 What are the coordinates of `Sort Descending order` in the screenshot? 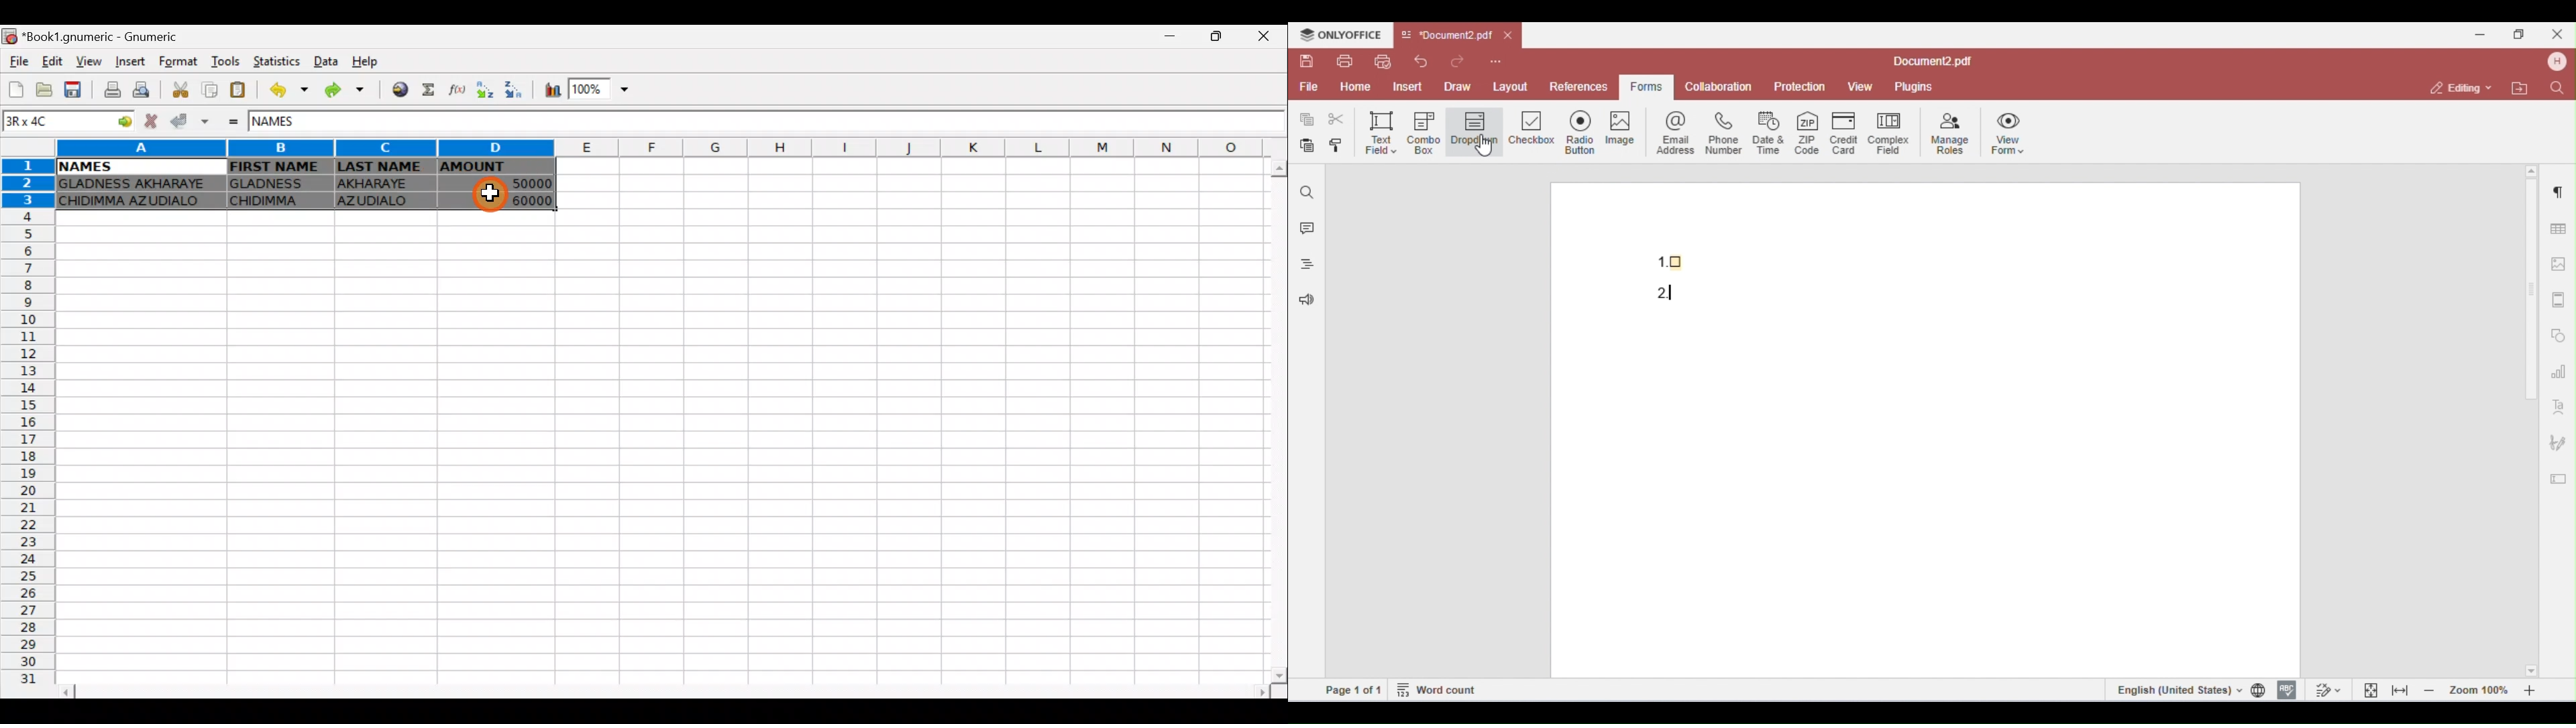 It's located at (512, 89).